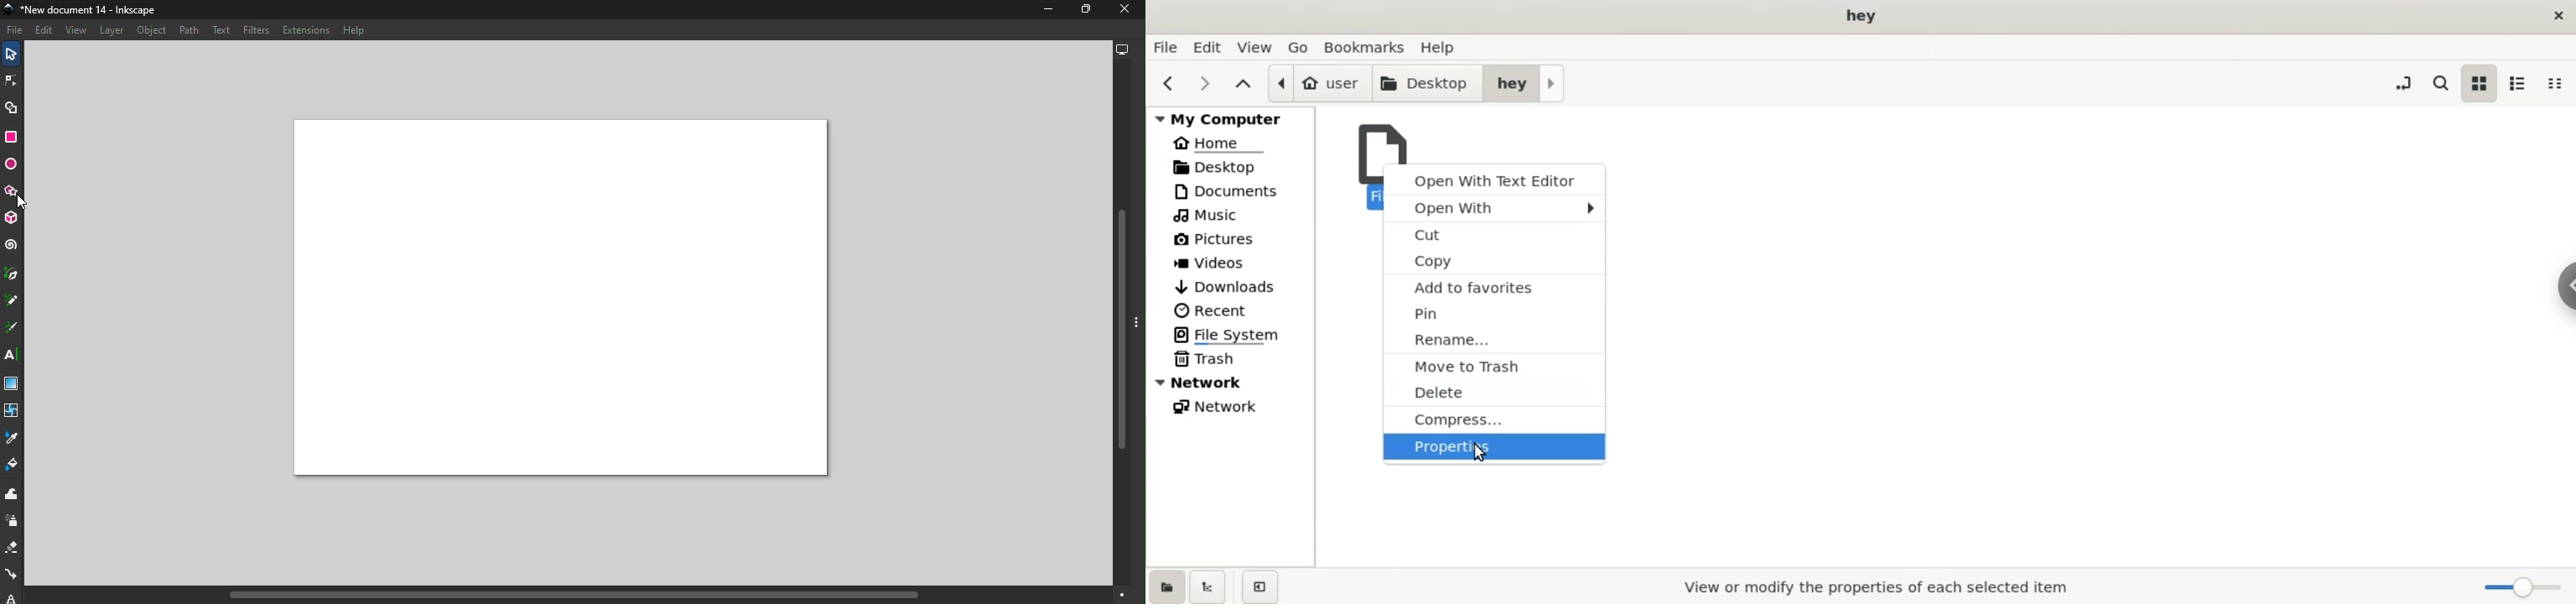 This screenshot has height=616, width=2576. Describe the element at coordinates (305, 30) in the screenshot. I see `Extensions` at that location.